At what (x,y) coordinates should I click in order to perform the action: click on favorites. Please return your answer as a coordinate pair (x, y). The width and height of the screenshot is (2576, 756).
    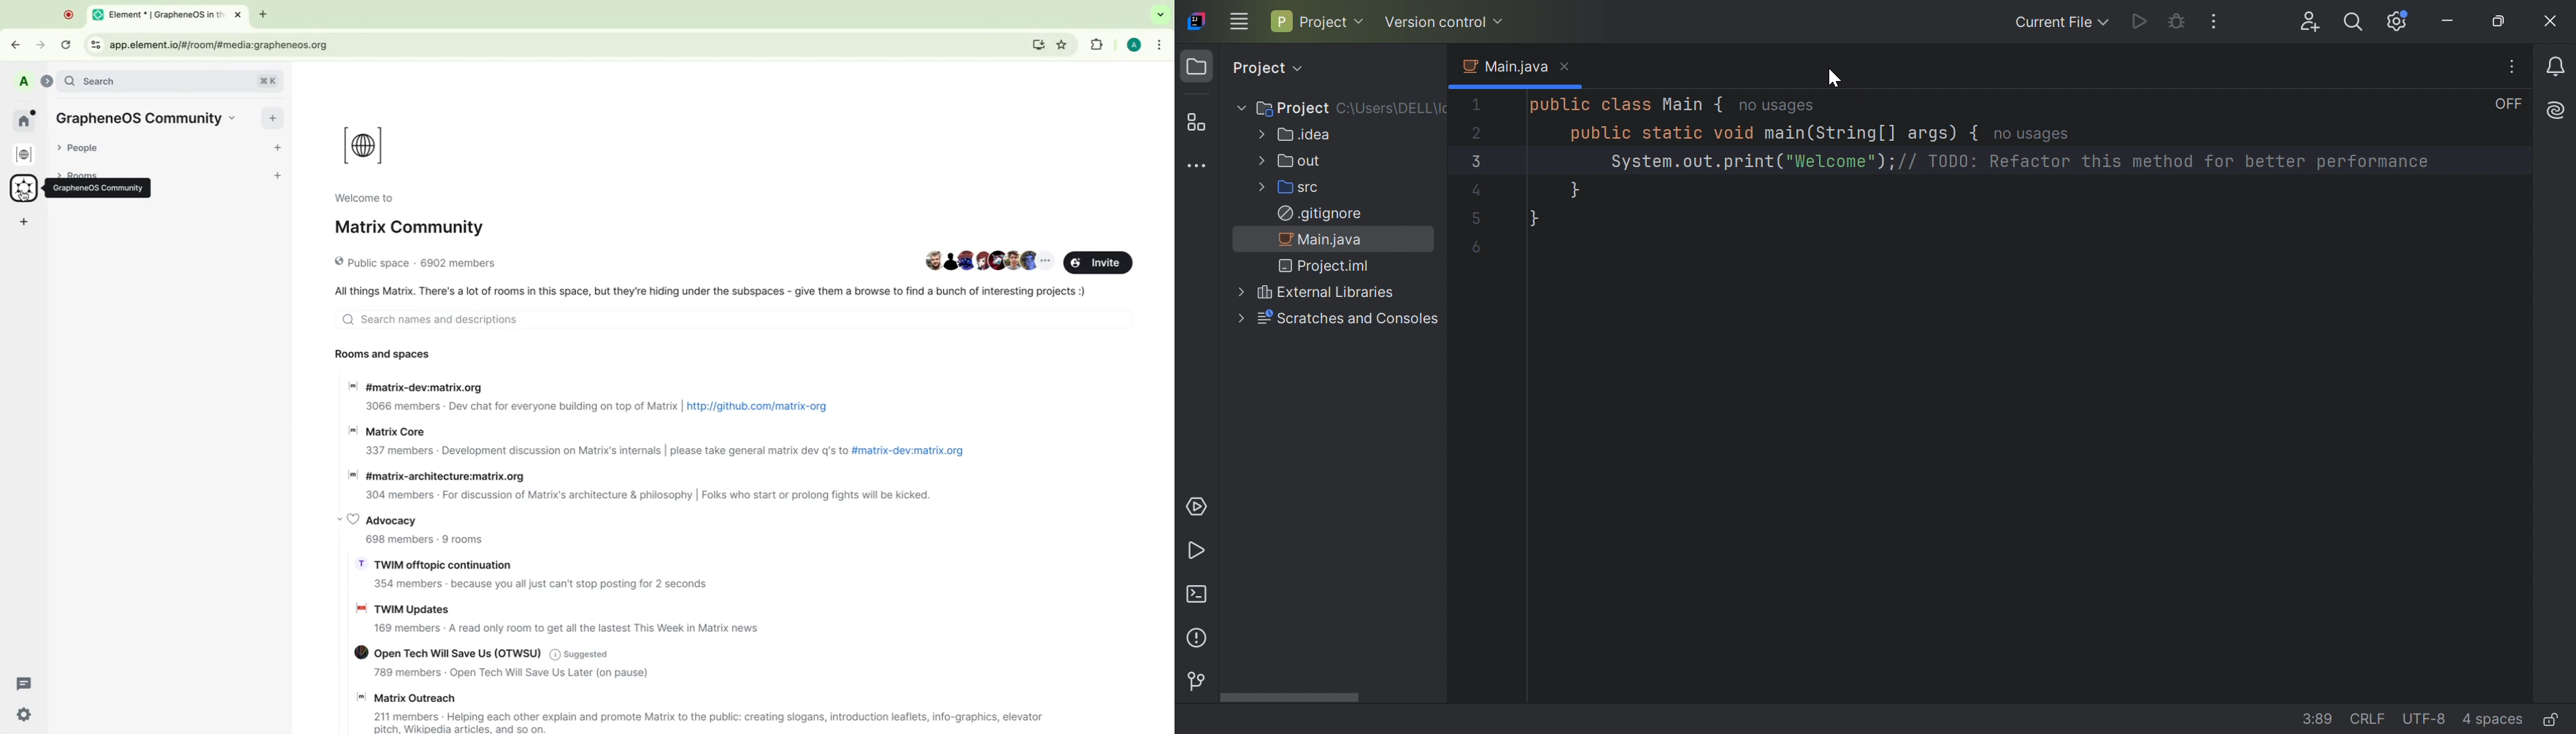
    Looking at the image, I should click on (1065, 45).